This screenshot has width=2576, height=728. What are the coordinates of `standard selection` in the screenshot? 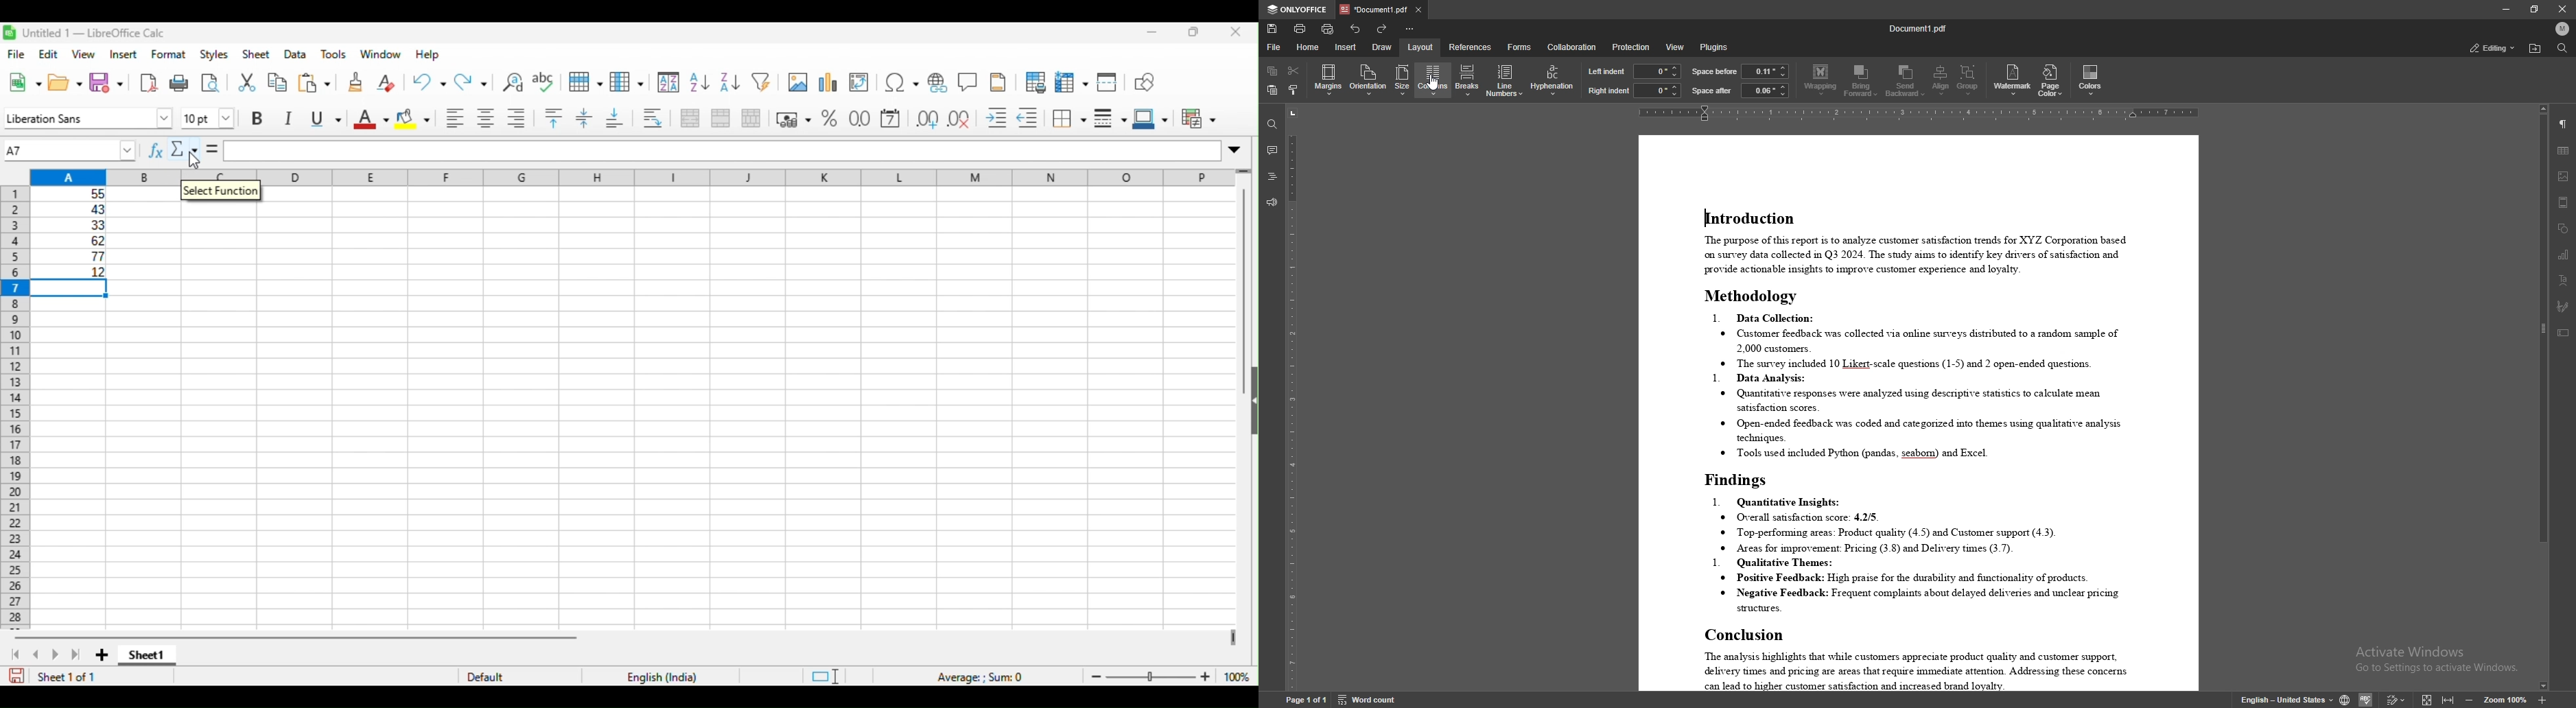 It's located at (824, 676).